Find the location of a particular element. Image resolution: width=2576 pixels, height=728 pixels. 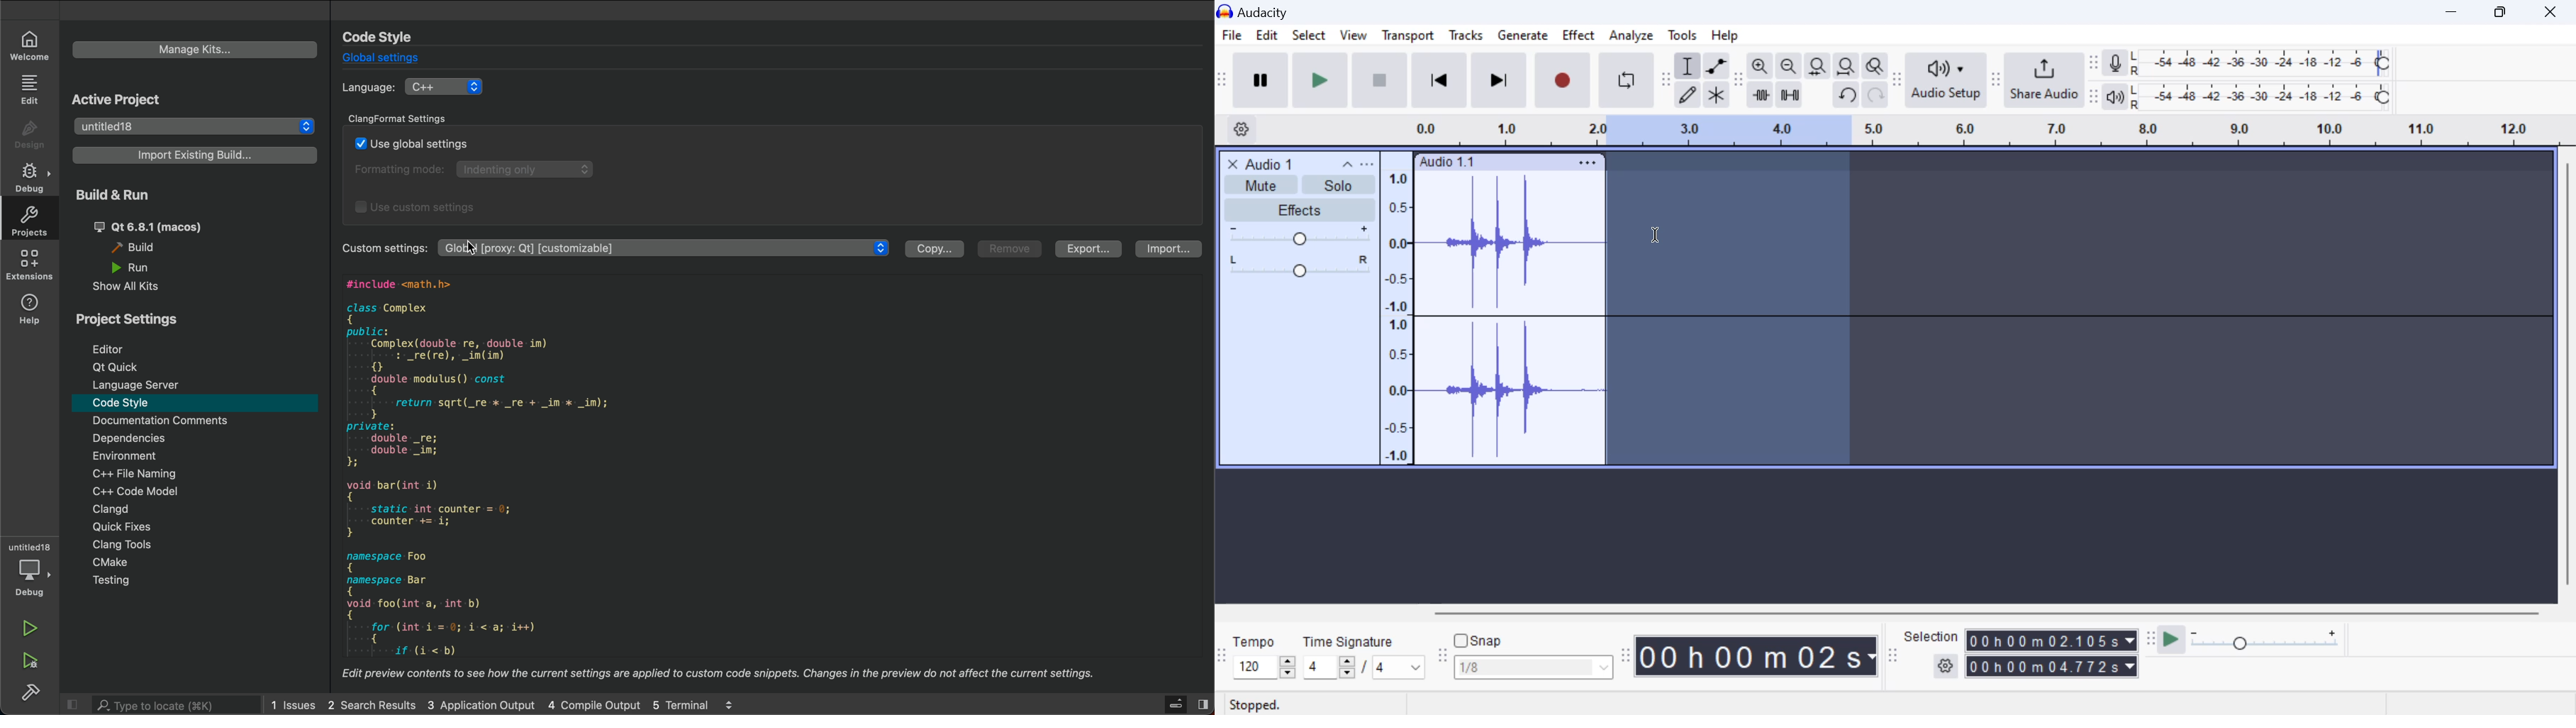

Edit is located at coordinates (1266, 38).